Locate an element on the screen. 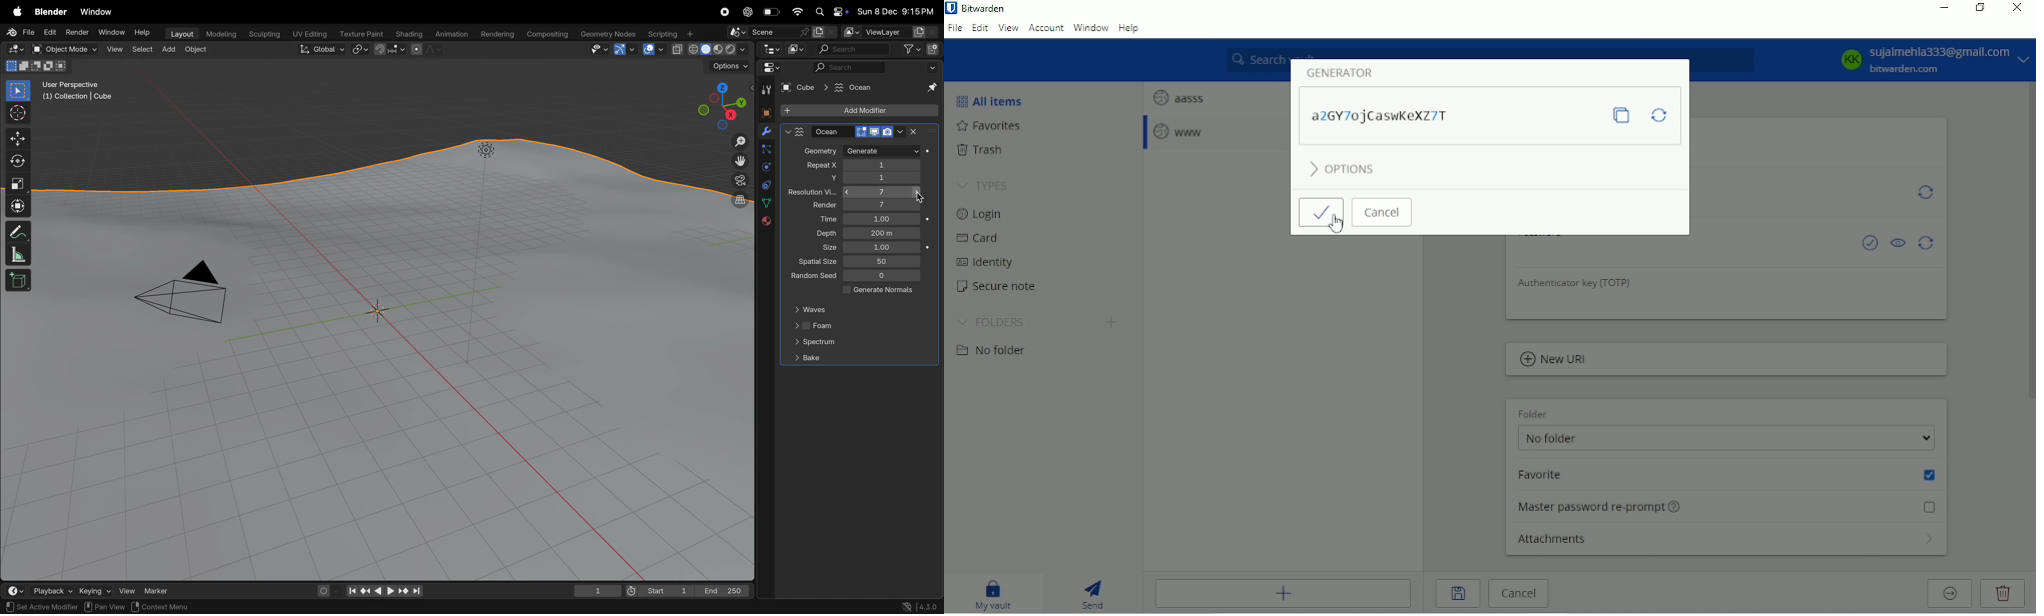 This screenshot has width=2044, height=616. Cursor is located at coordinates (1336, 224).